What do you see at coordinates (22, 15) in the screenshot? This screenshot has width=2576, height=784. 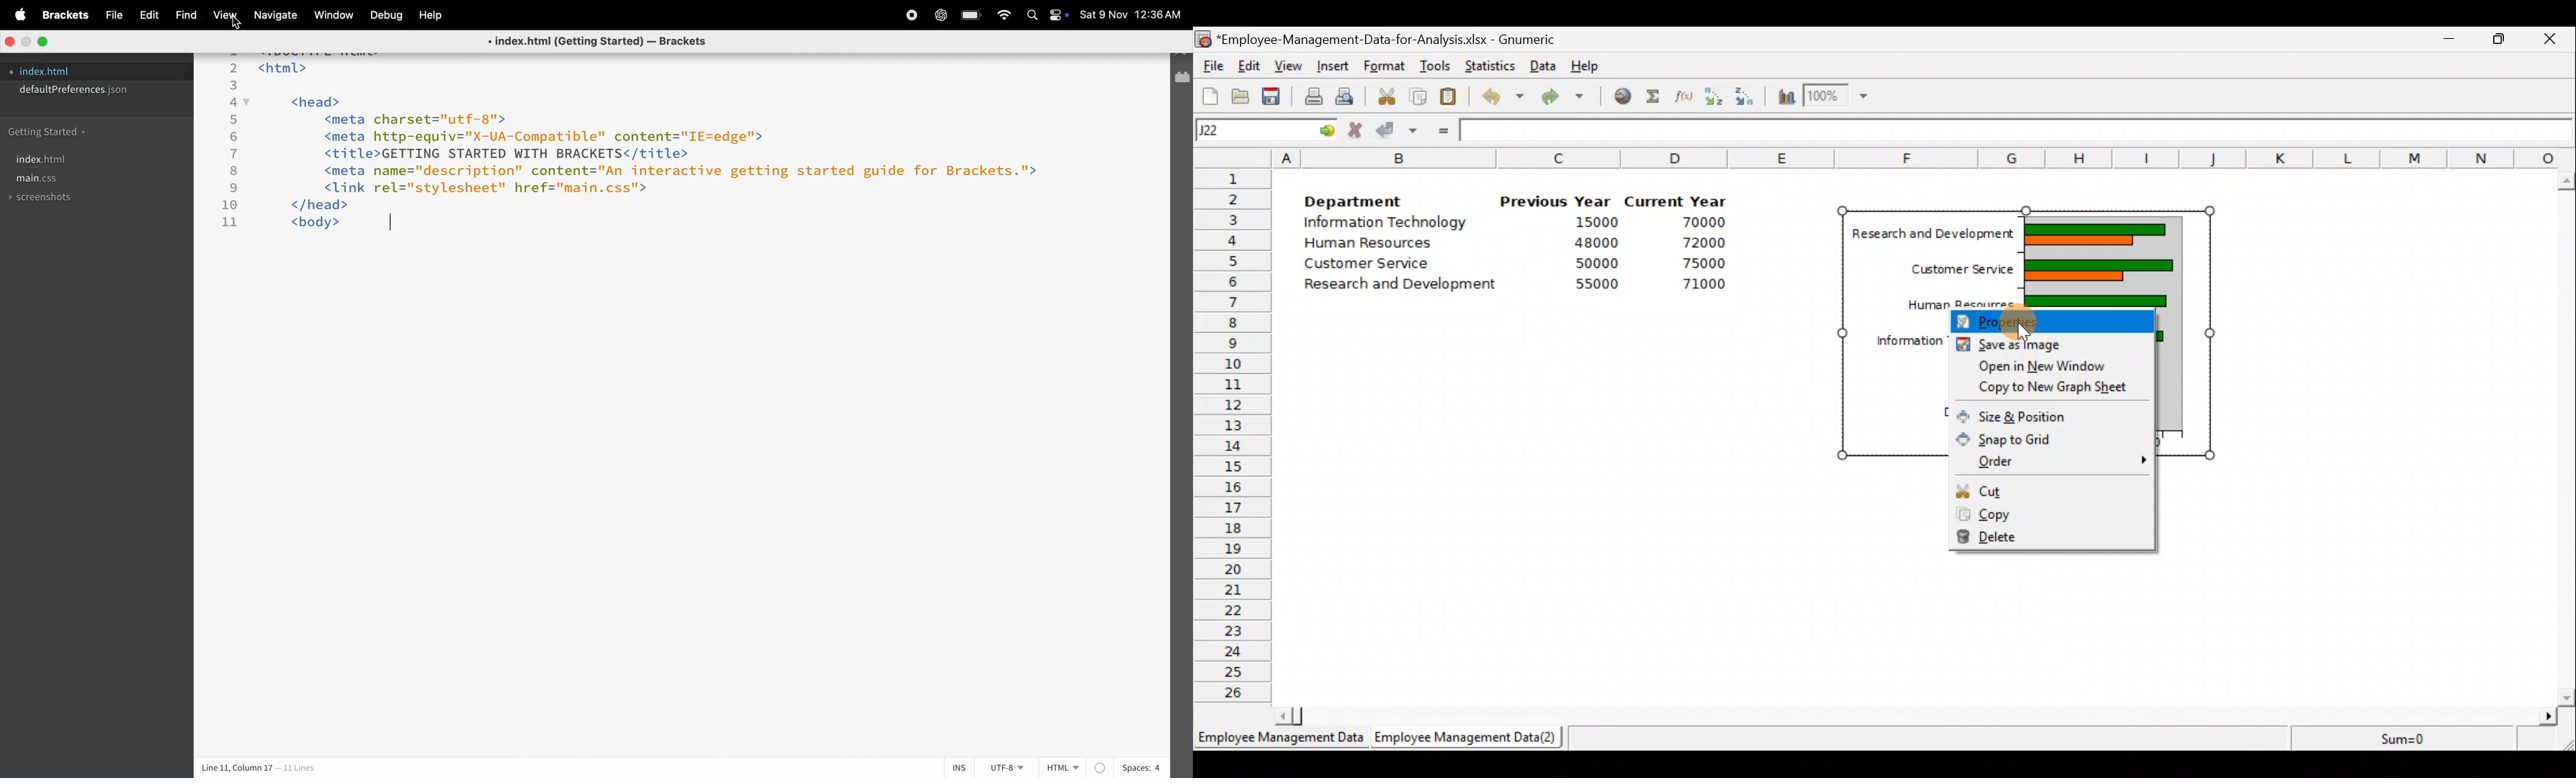 I see `apple menu` at bounding box center [22, 15].